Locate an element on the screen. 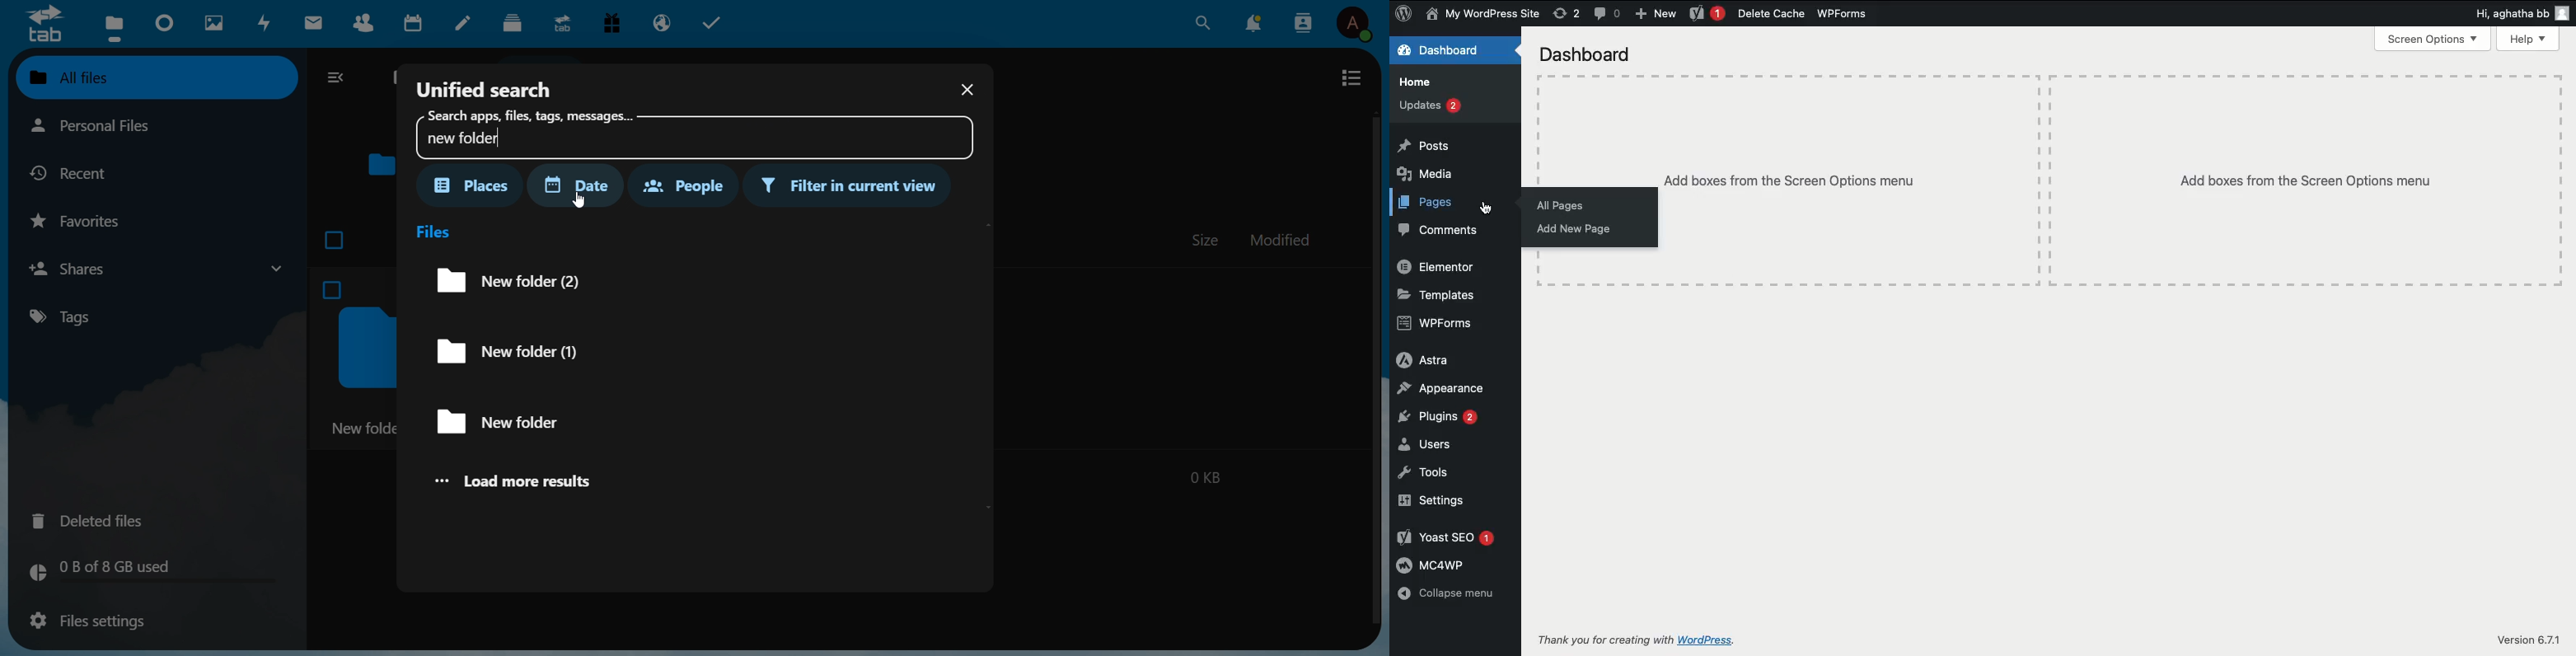 Image resolution: width=2576 pixels, height=672 pixels. folder icon is located at coordinates (363, 348).